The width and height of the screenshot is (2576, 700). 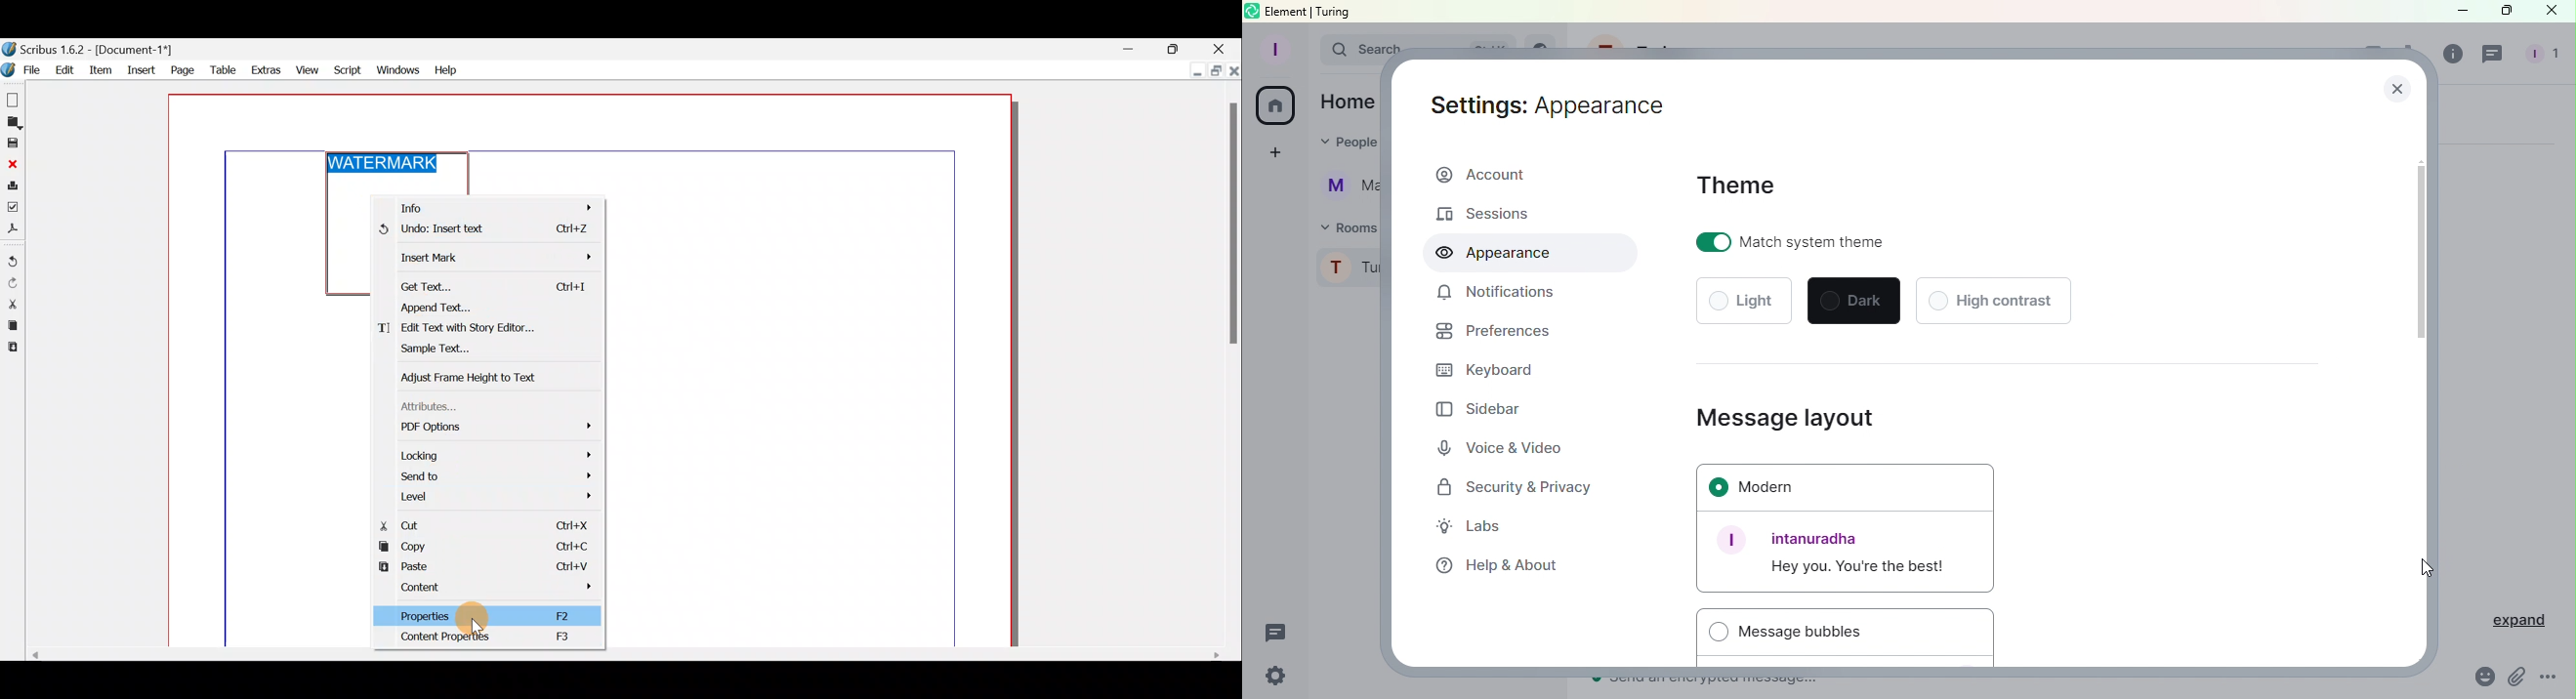 I want to click on People, so click(x=2541, y=55).